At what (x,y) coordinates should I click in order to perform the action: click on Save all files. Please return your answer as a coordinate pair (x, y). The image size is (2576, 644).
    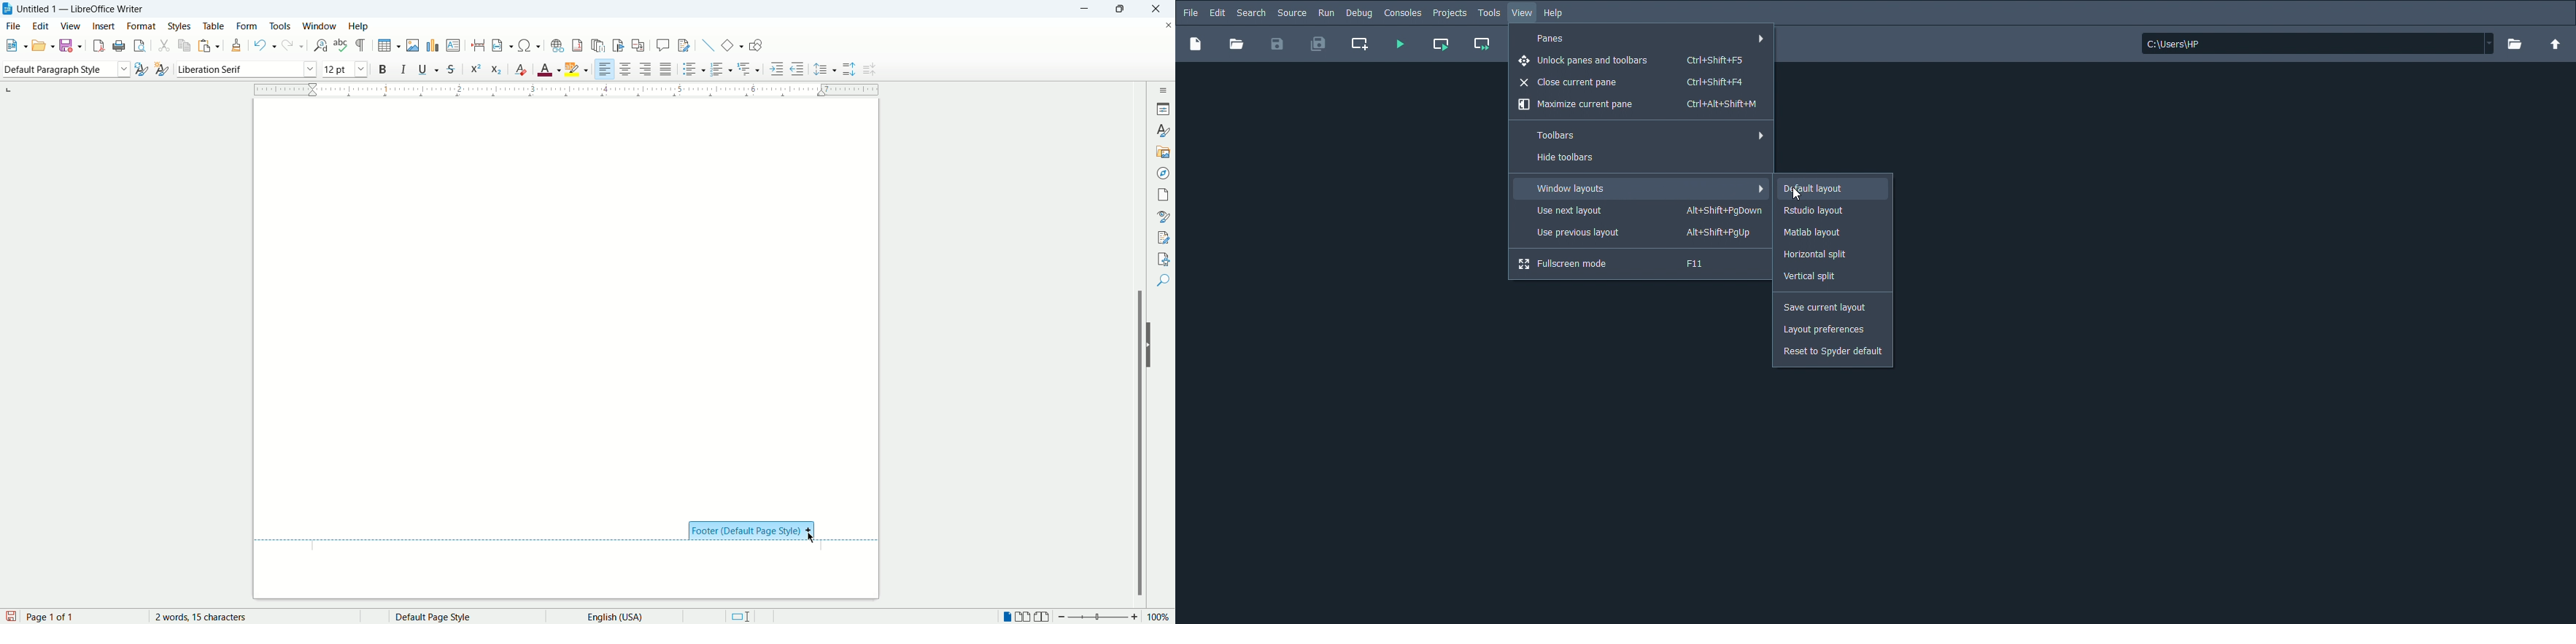
    Looking at the image, I should click on (1318, 44).